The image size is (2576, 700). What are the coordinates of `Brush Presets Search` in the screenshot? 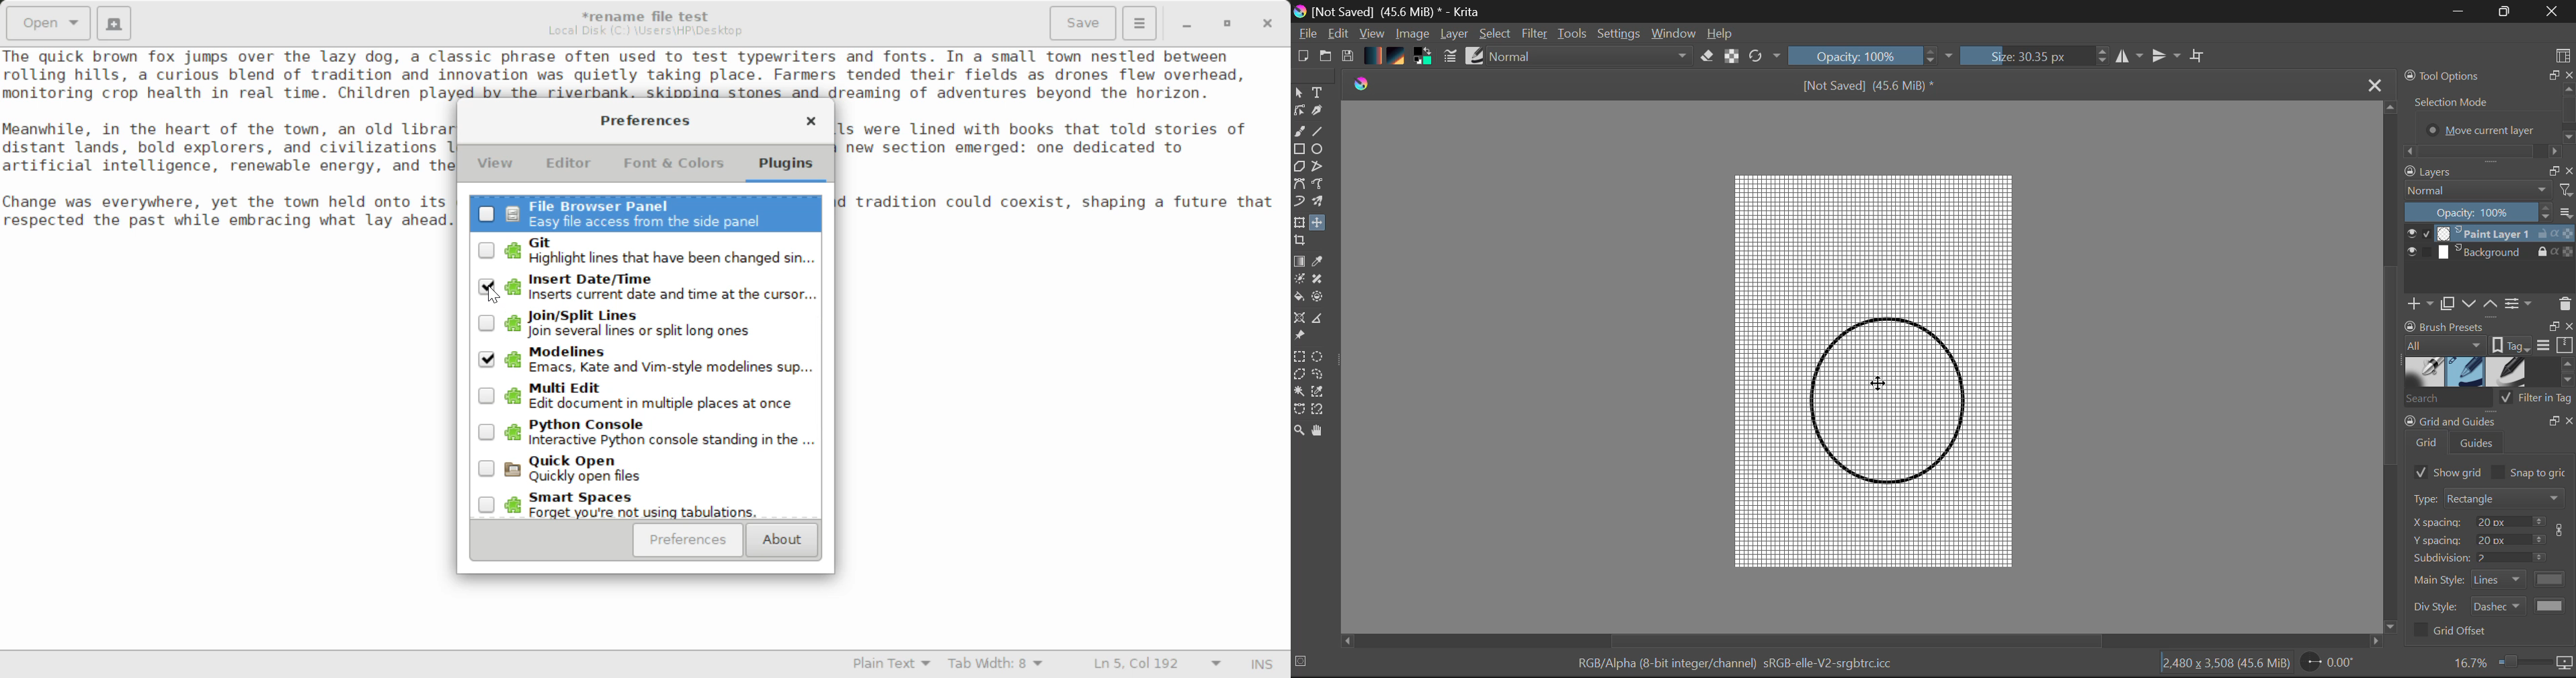 It's located at (2489, 401).